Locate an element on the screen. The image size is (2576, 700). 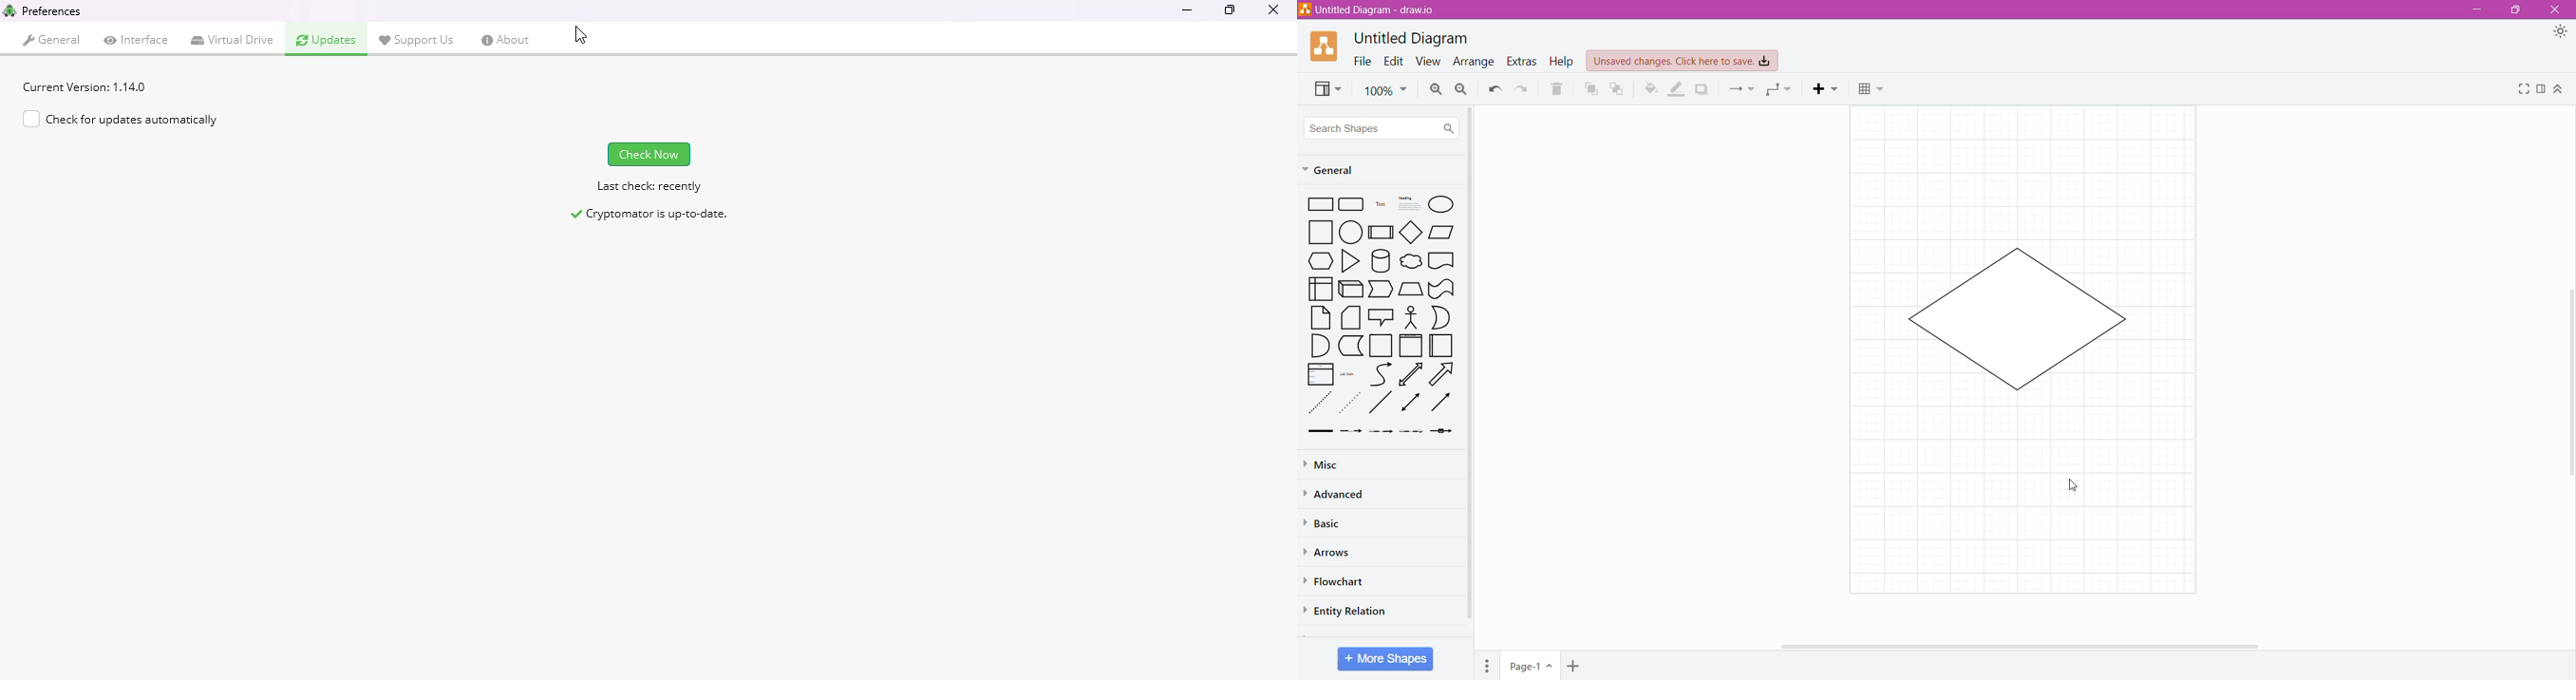
Table is located at coordinates (1873, 89).